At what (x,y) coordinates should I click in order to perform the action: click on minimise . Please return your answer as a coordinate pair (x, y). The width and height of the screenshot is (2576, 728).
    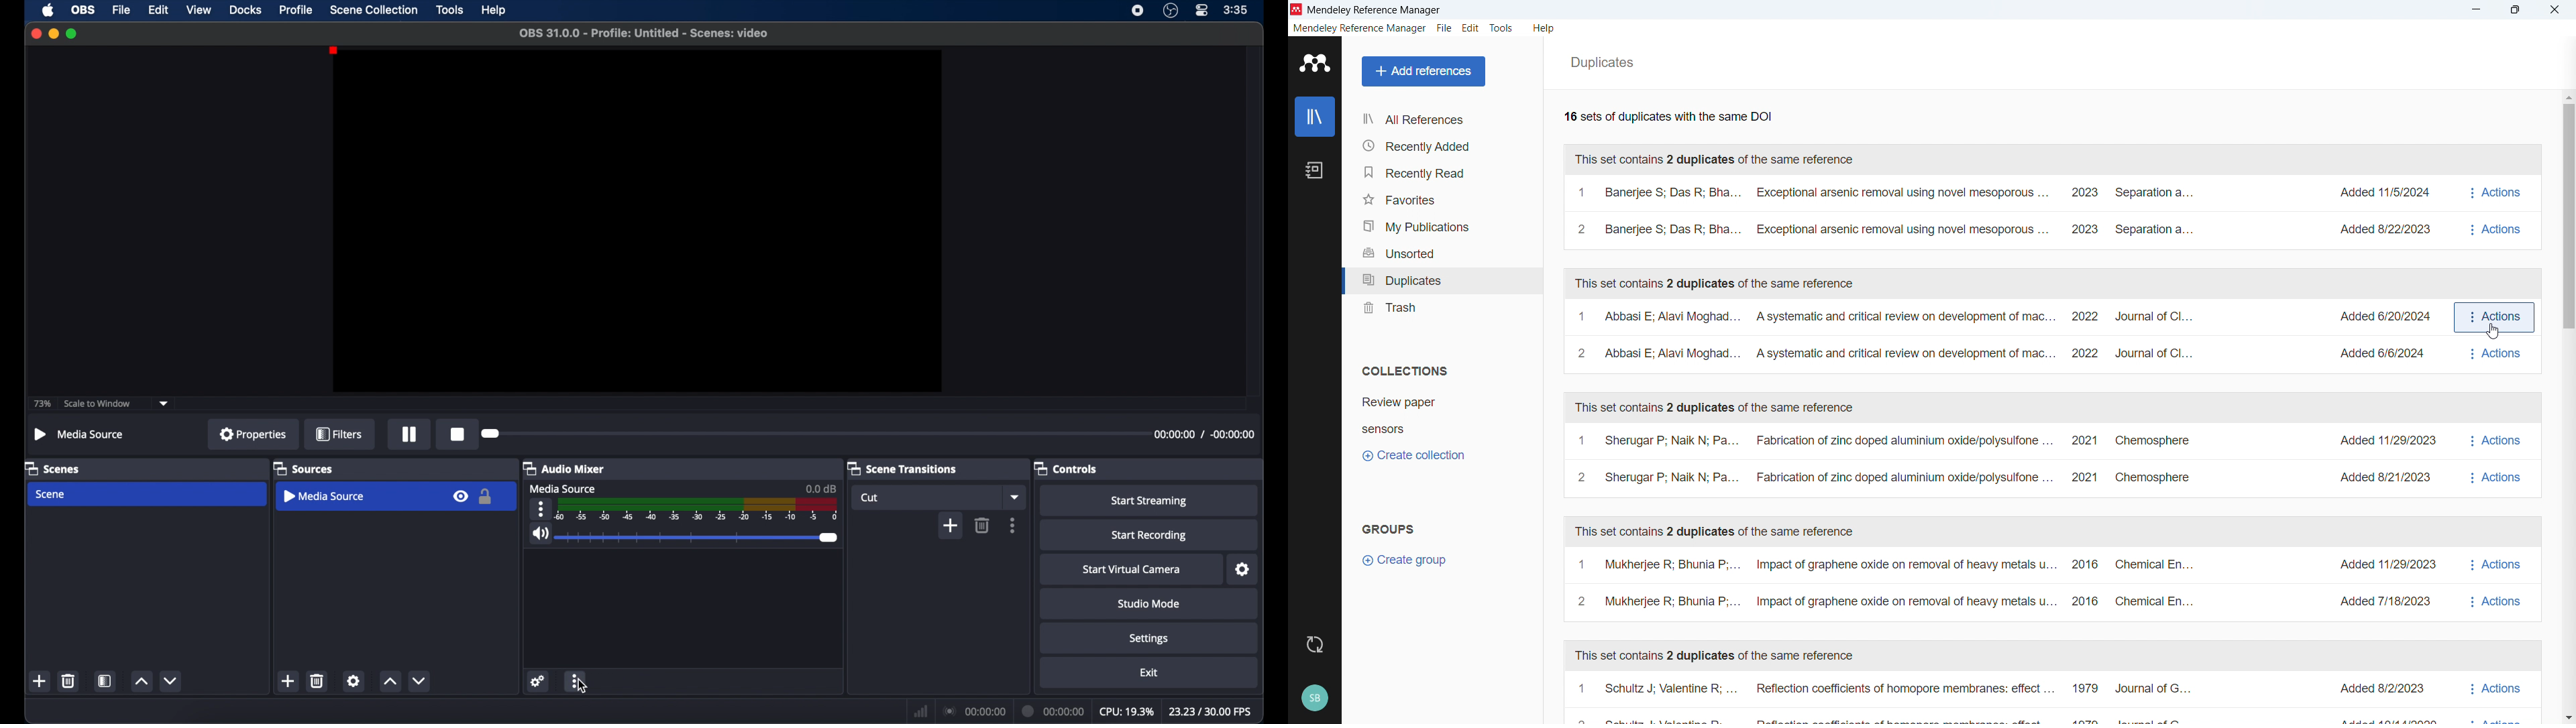
    Looking at the image, I should click on (2477, 10).